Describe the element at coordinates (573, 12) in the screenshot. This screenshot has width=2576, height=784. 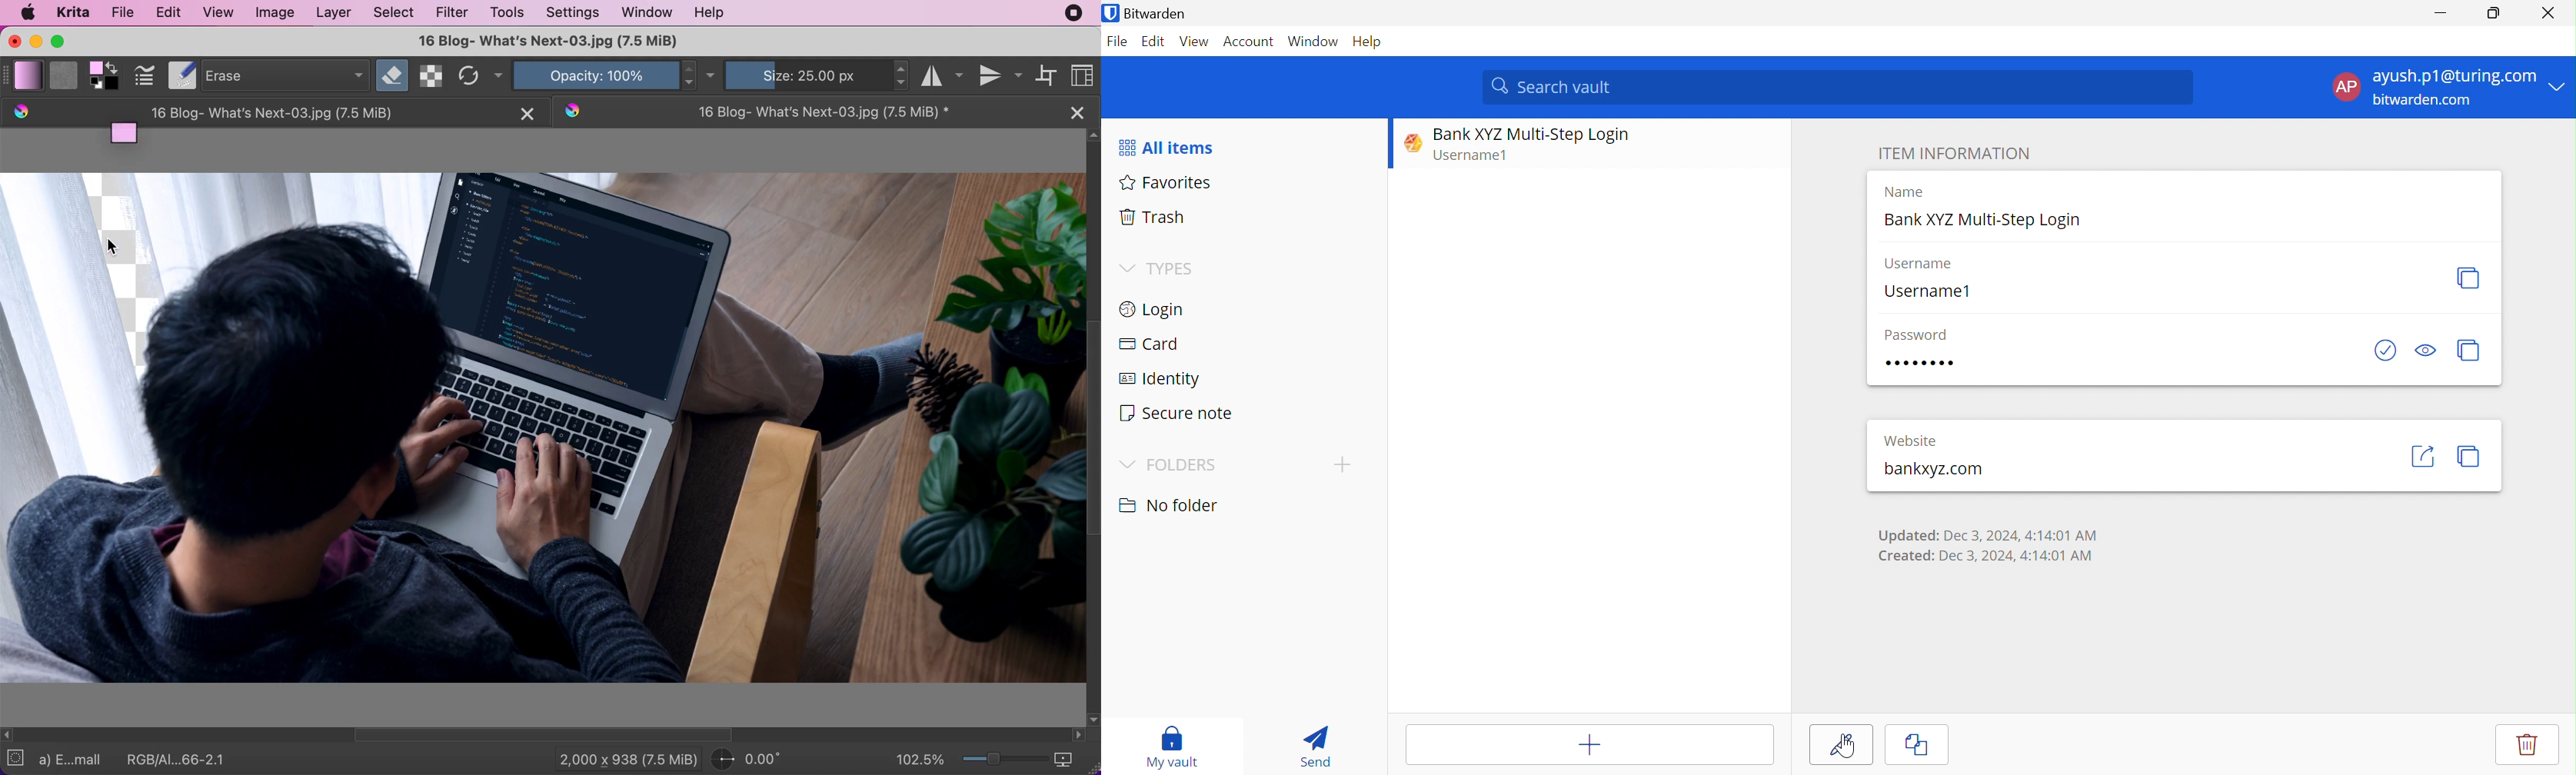
I see `settings` at that location.